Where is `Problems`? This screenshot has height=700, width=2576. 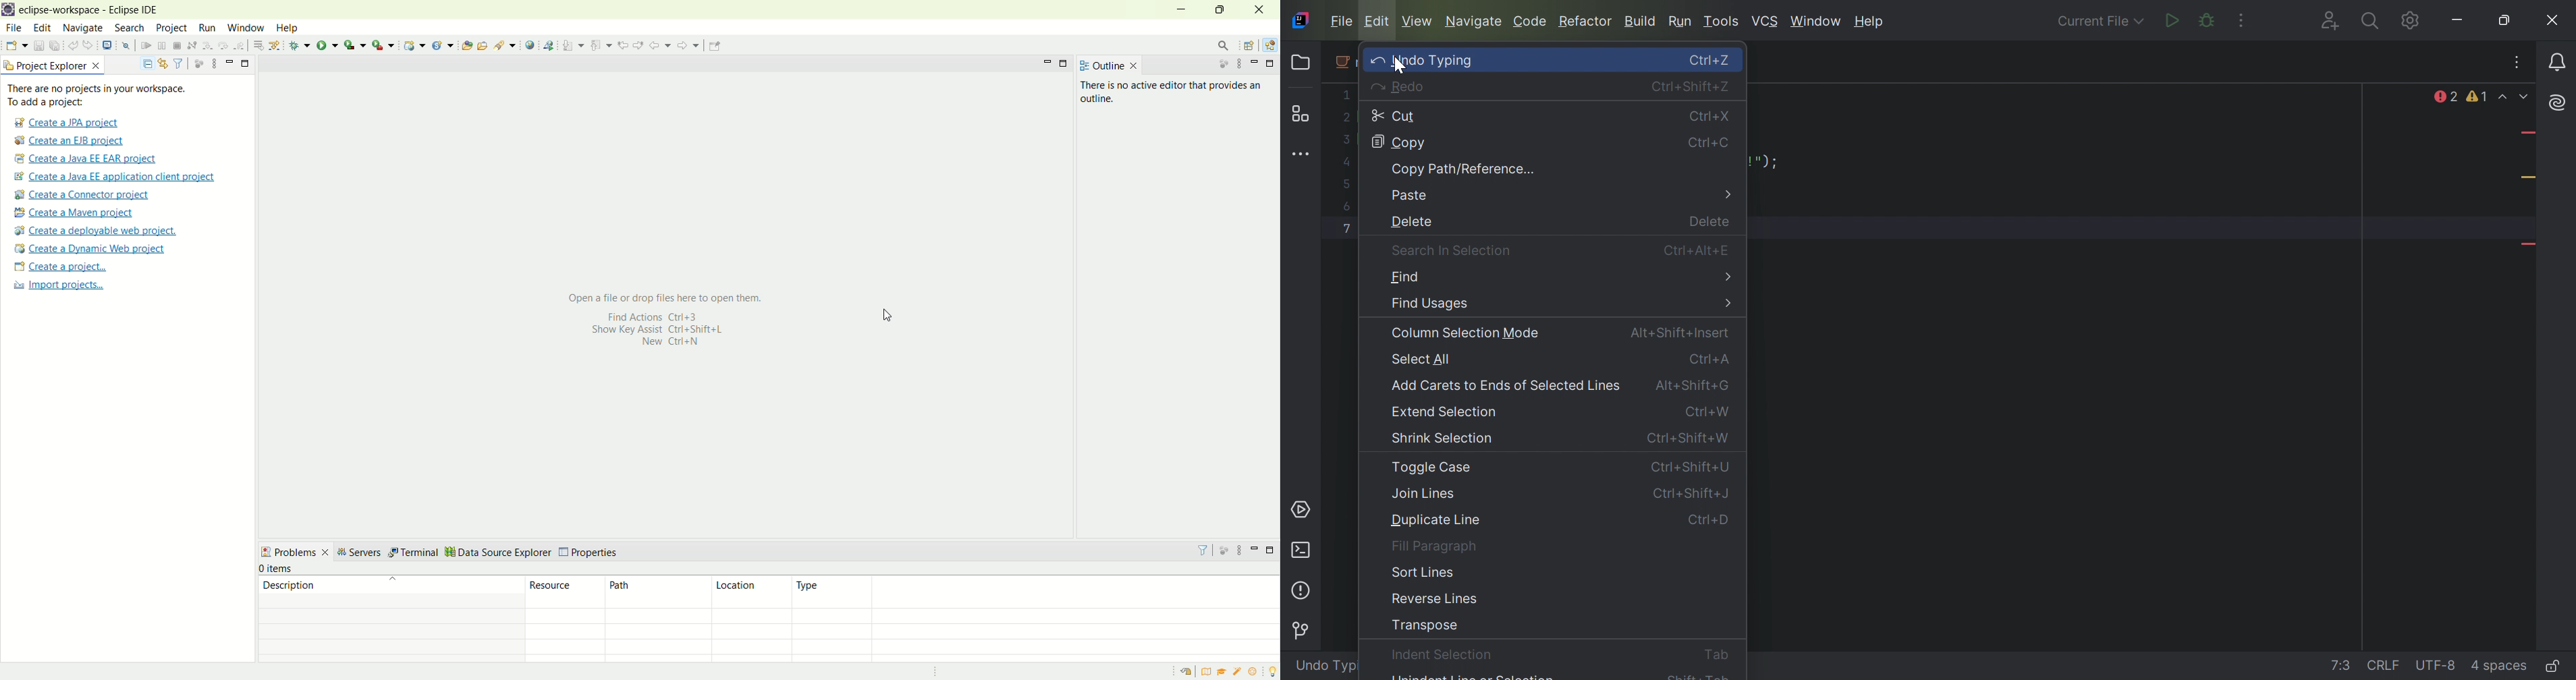 Problems is located at coordinates (1303, 590).